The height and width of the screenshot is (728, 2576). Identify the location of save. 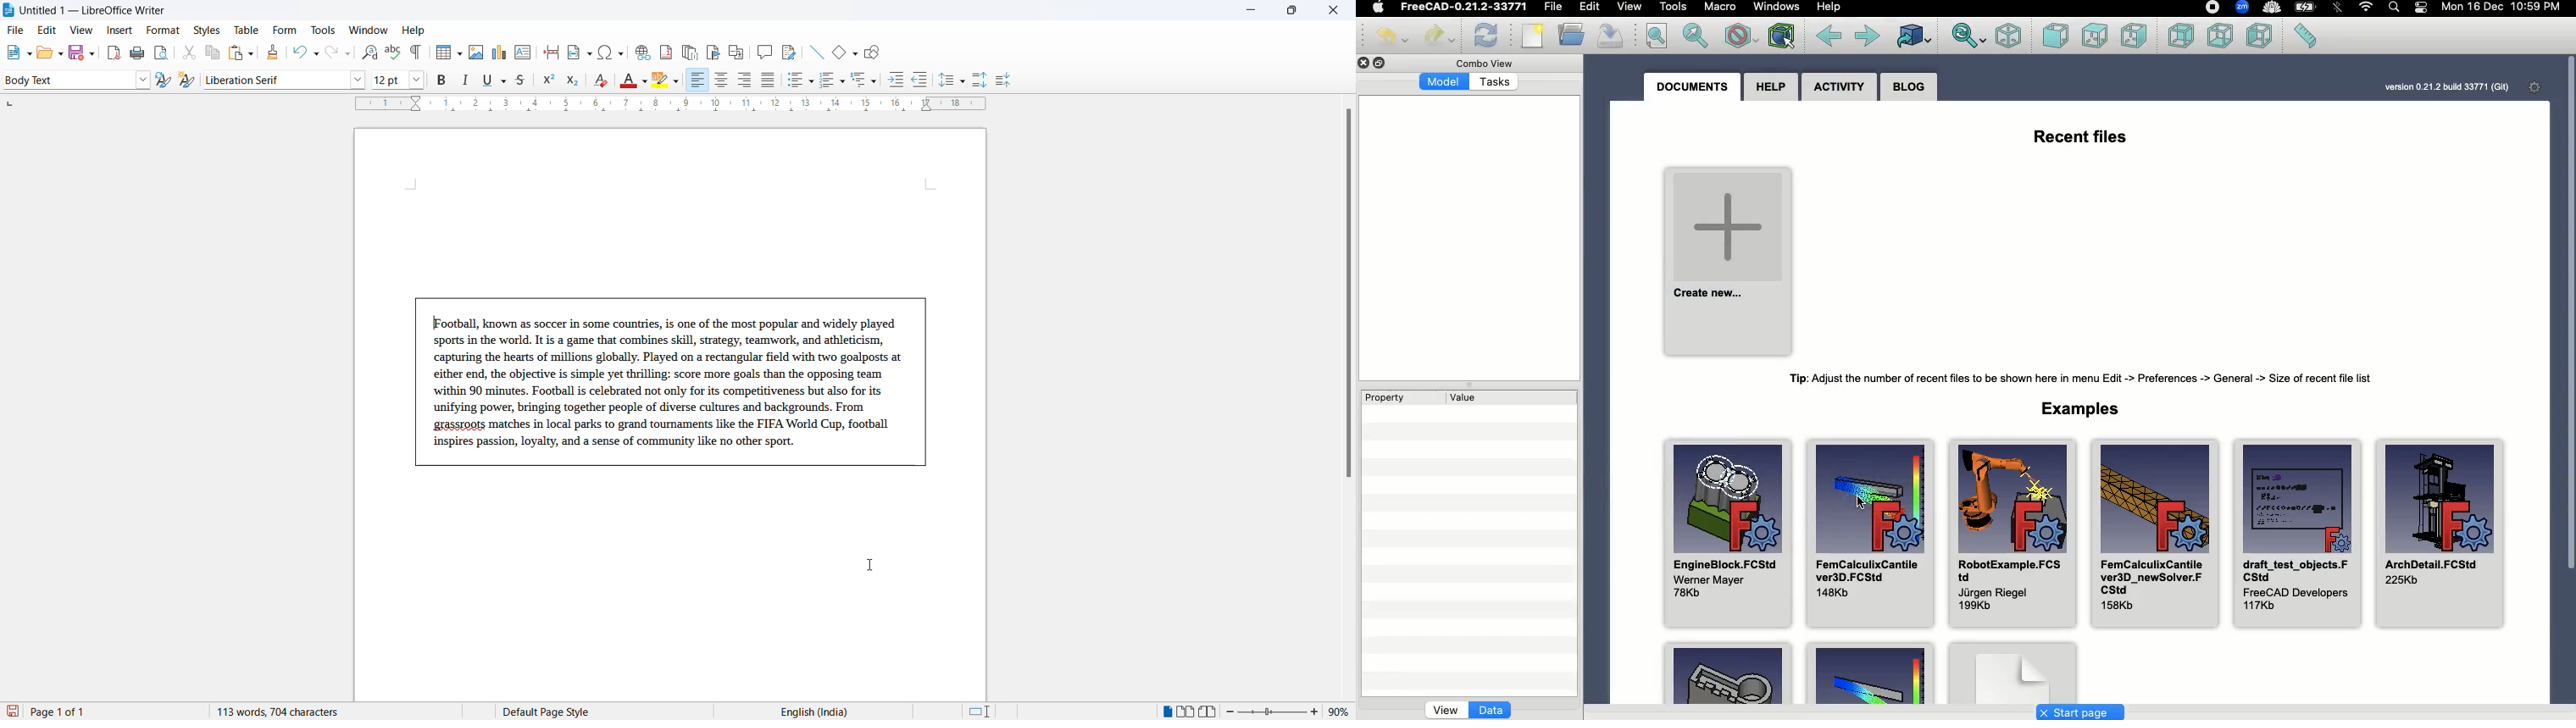
(13, 712).